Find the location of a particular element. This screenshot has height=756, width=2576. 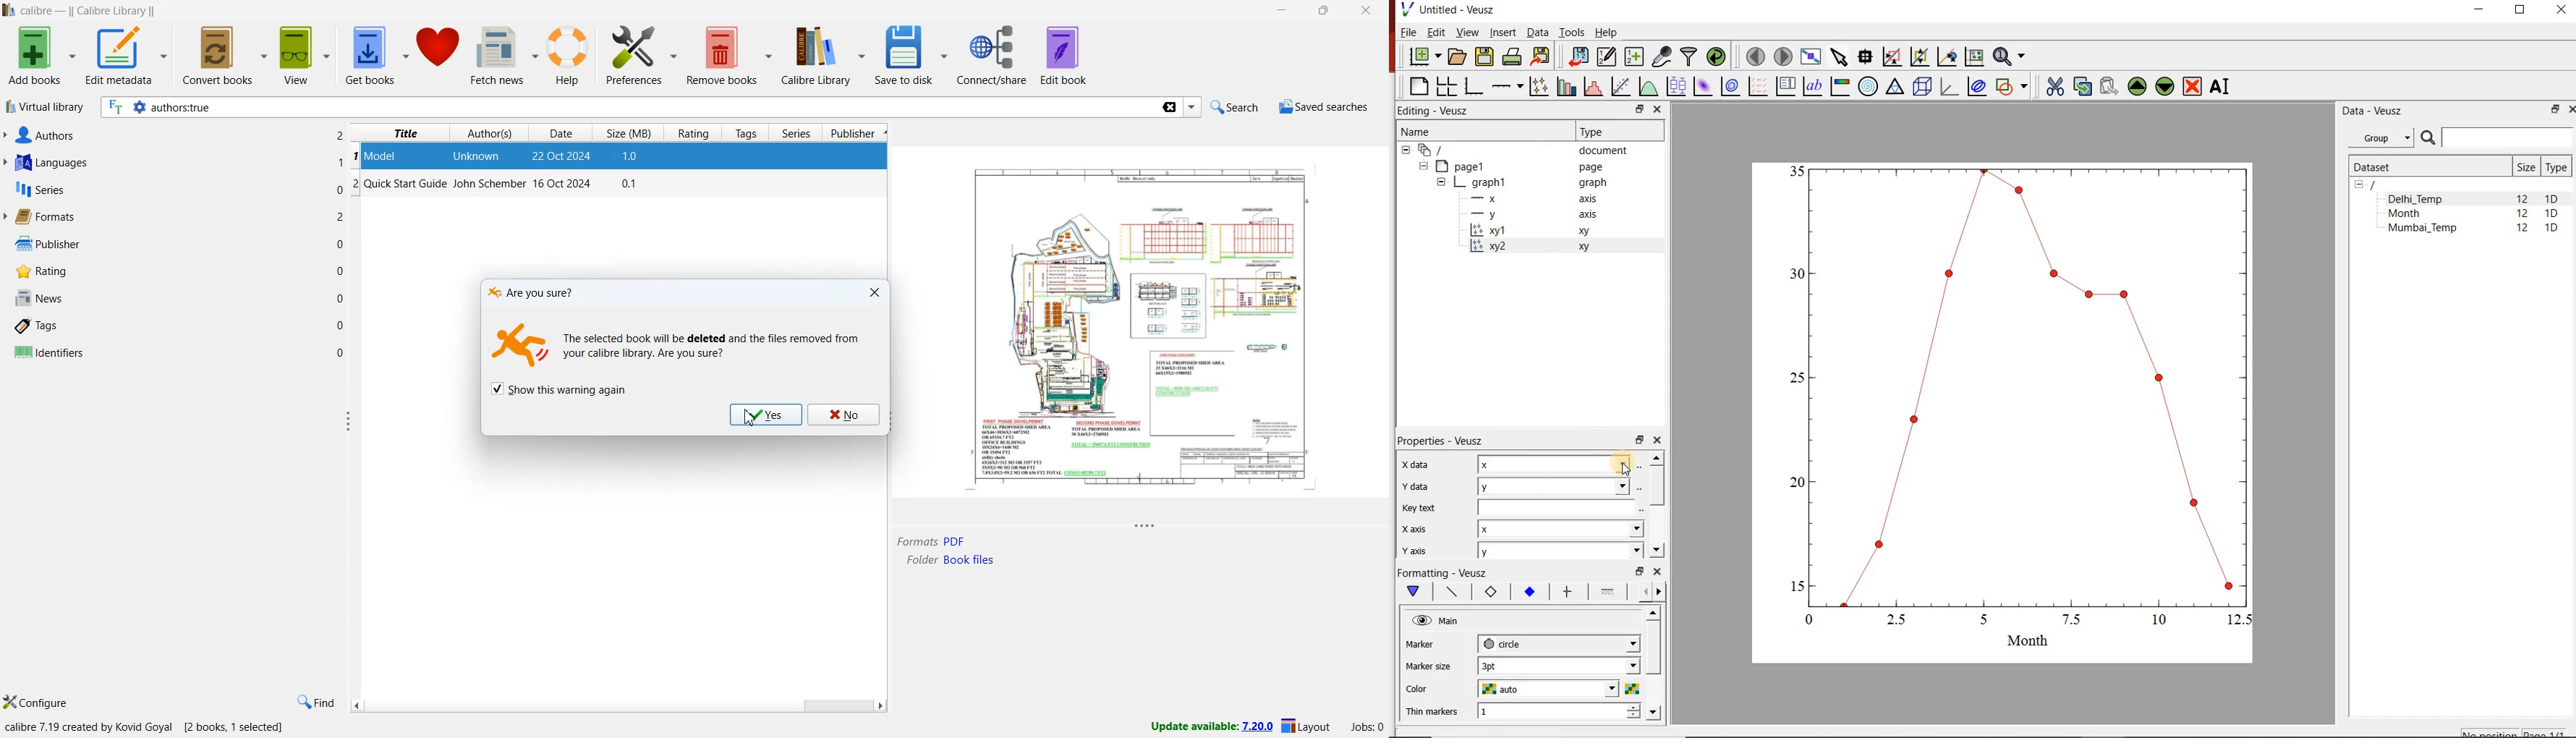

import data into Veusz is located at coordinates (1577, 57).